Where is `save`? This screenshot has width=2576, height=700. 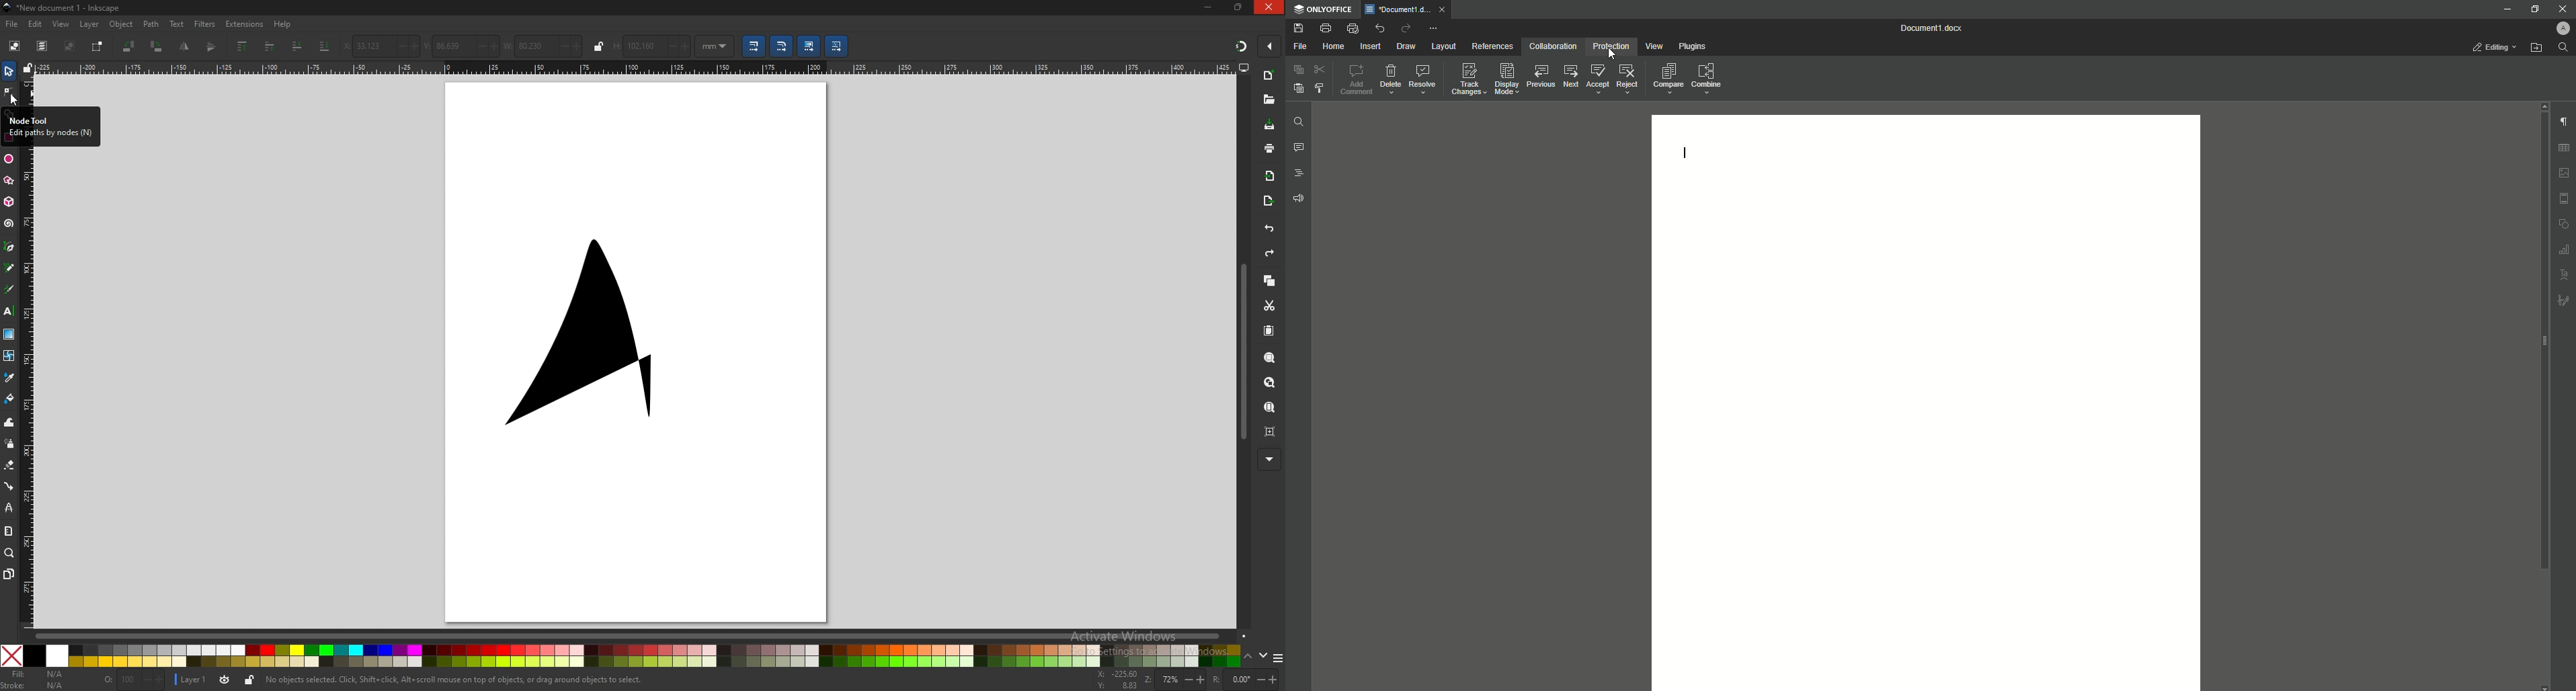 save is located at coordinates (1271, 126).